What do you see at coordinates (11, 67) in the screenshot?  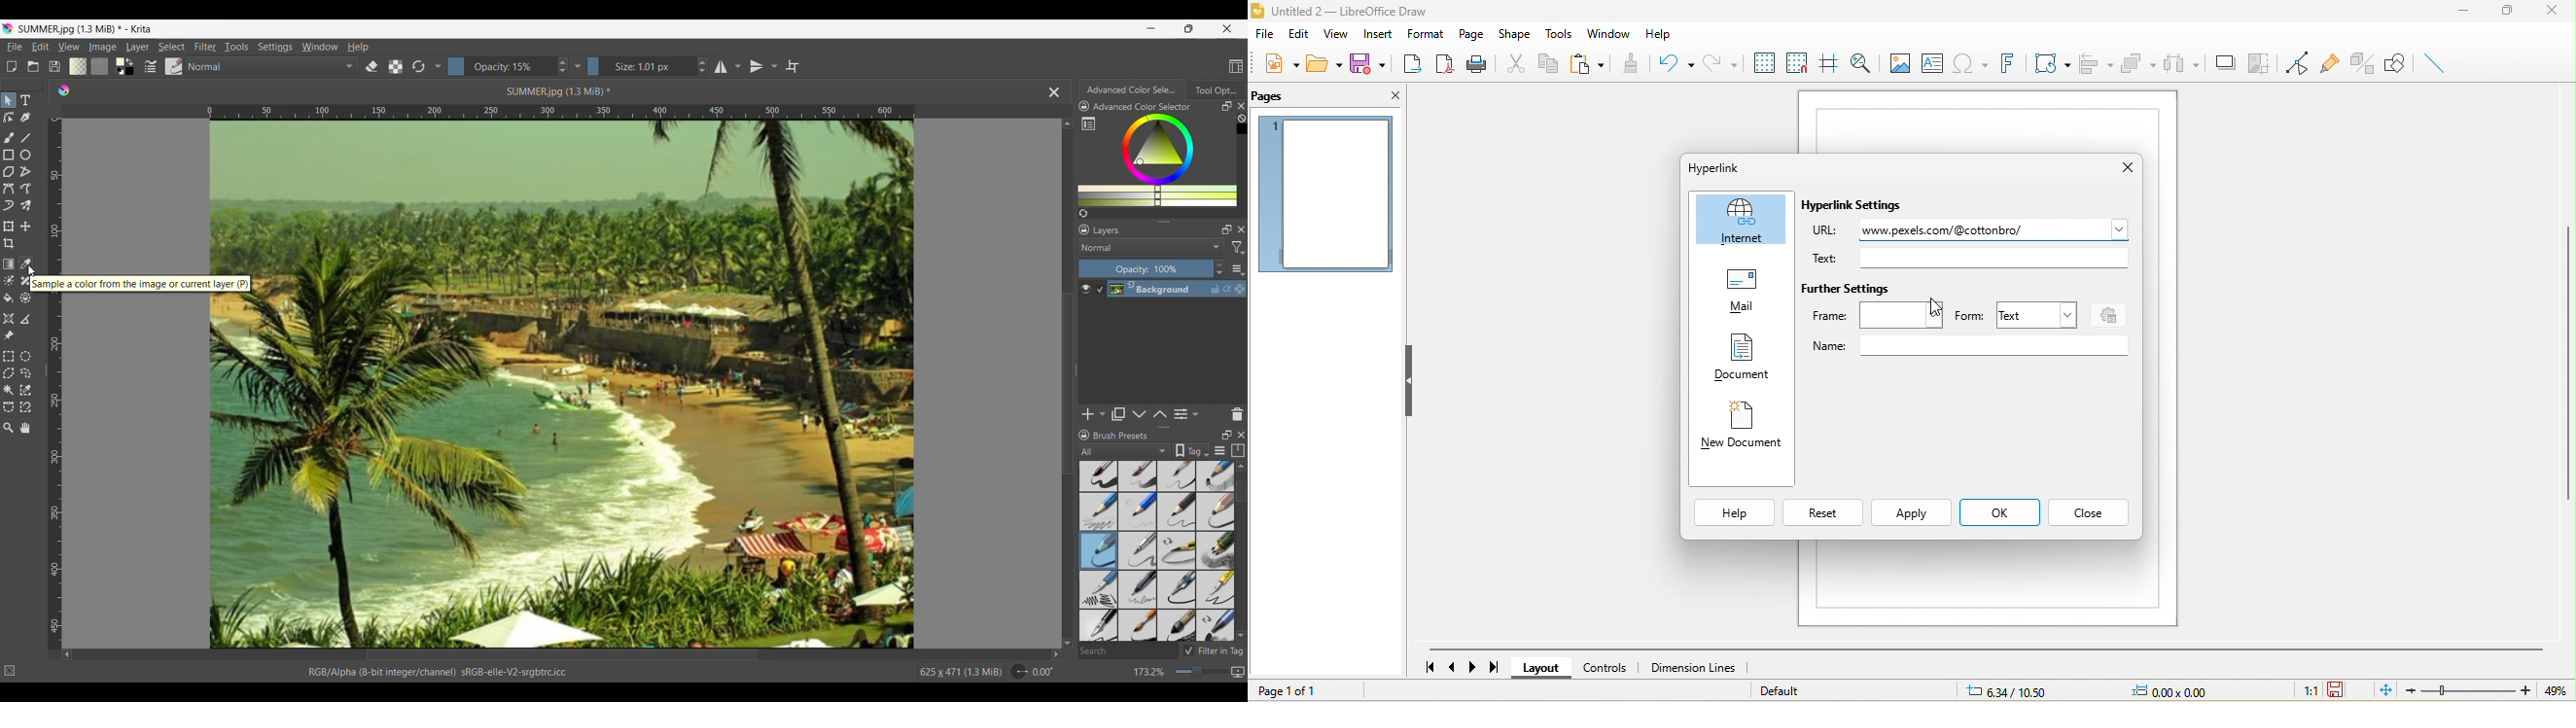 I see `Create new document` at bounding box center [11, 67].